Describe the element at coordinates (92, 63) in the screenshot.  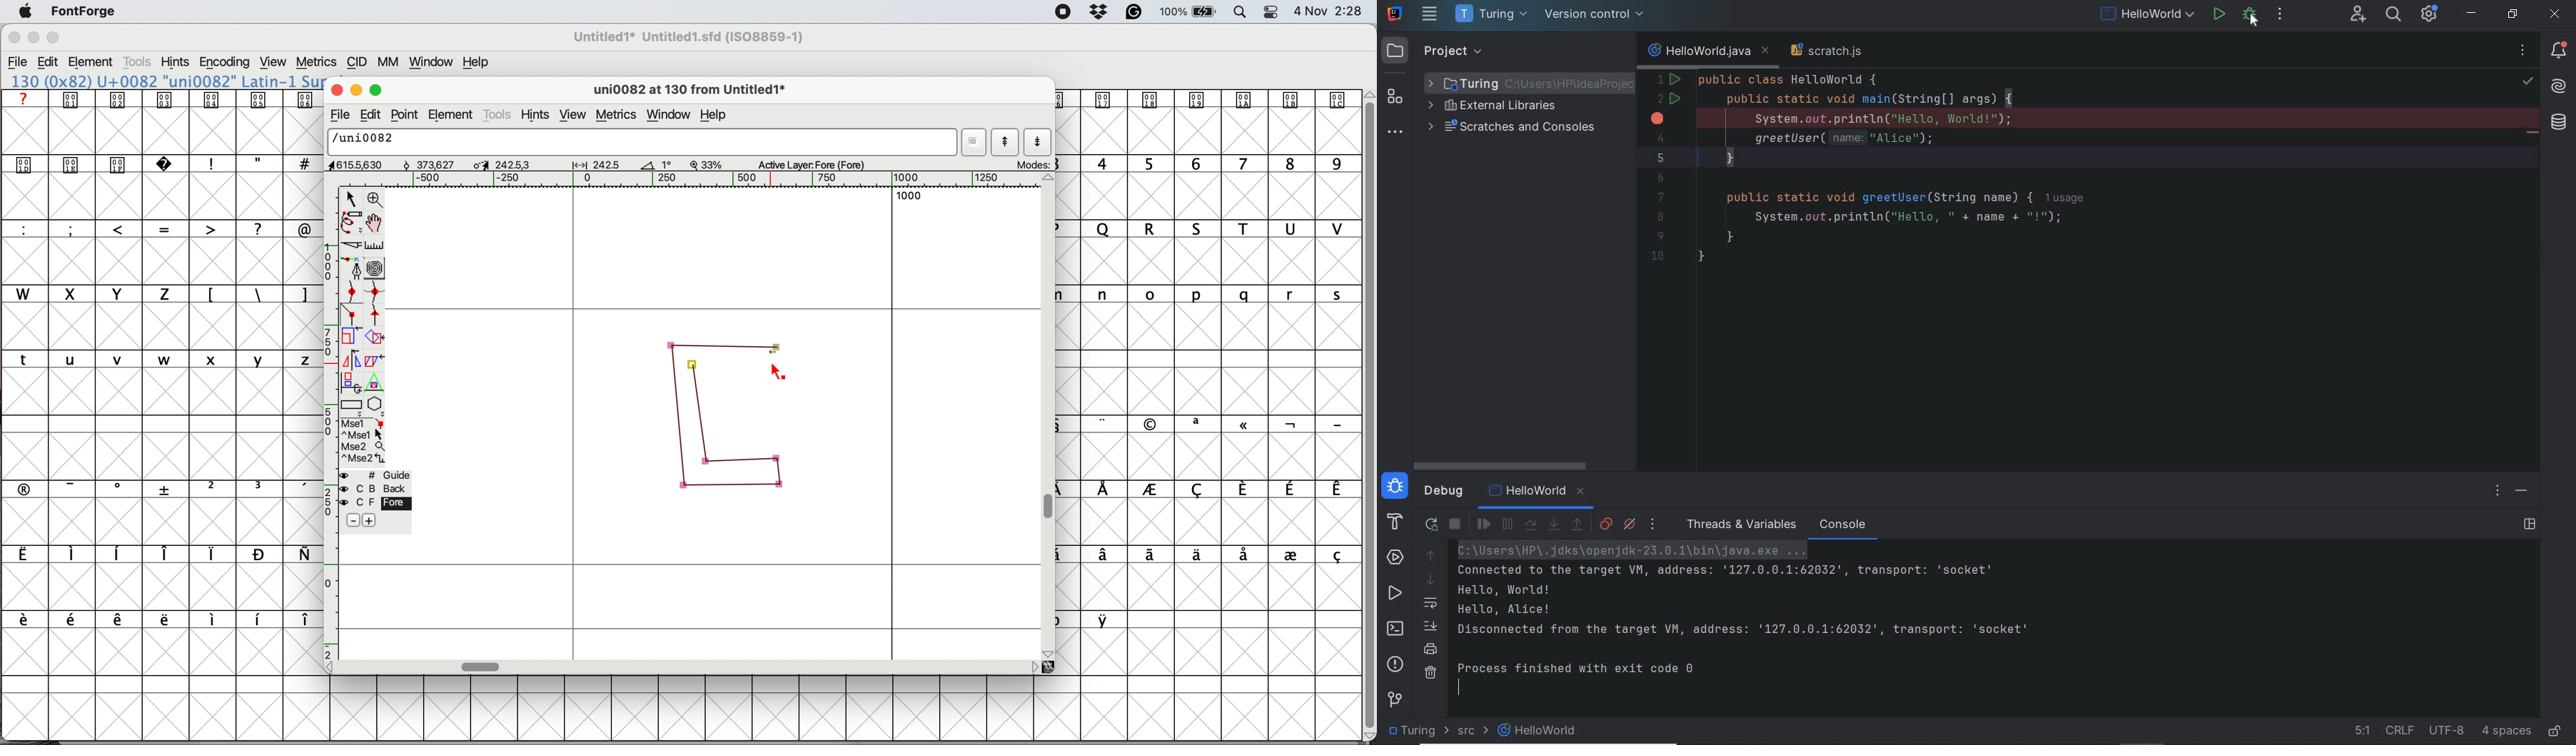
I see `element` at that location.